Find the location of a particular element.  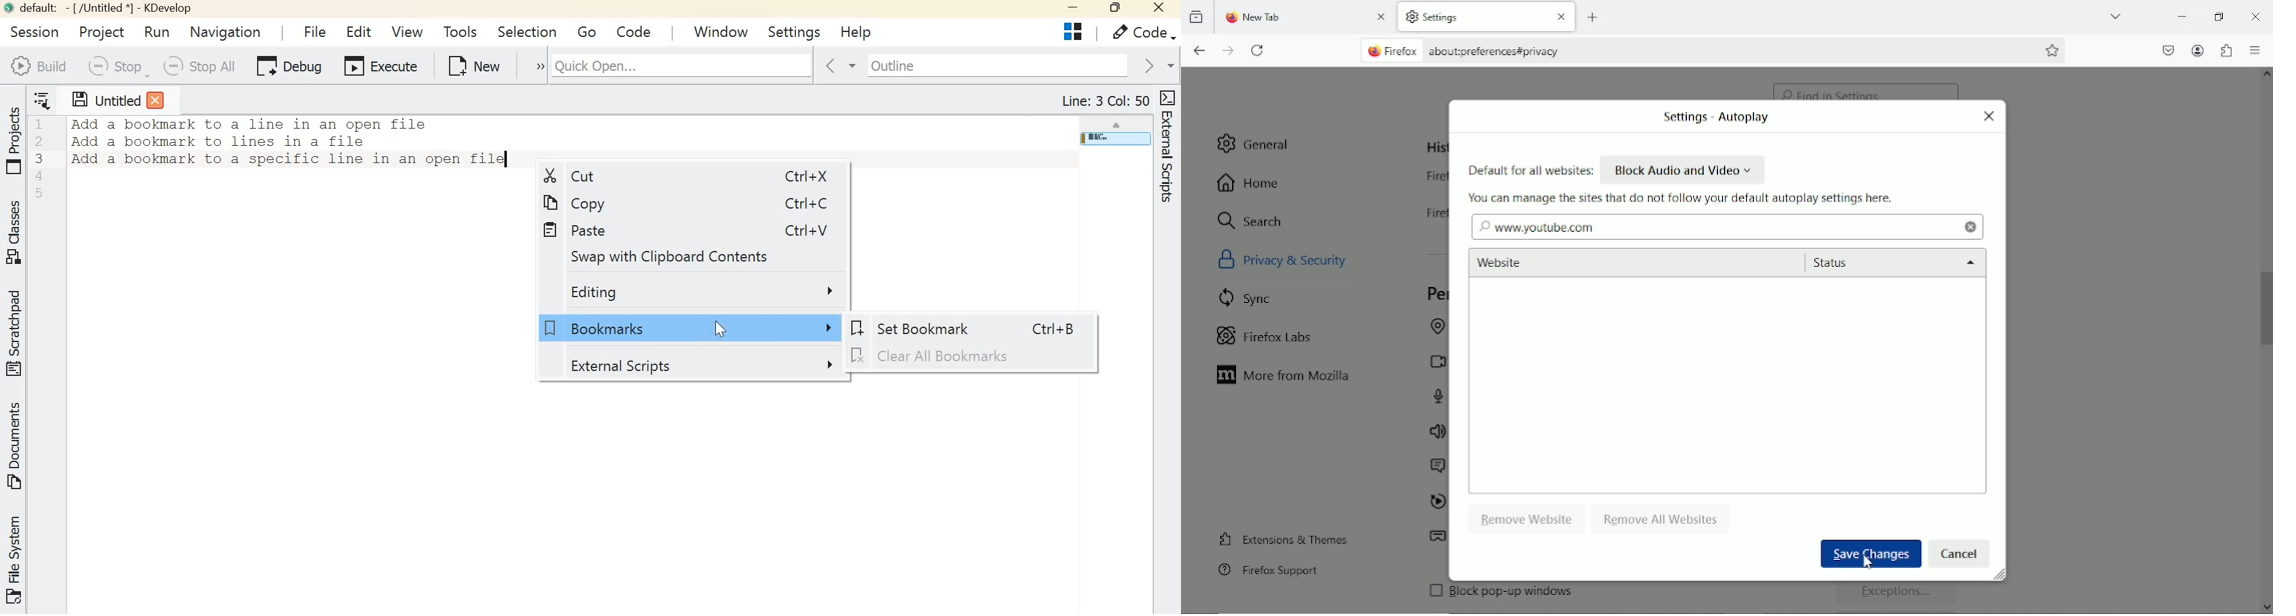

restore down is located at coordinates (2219, 14).